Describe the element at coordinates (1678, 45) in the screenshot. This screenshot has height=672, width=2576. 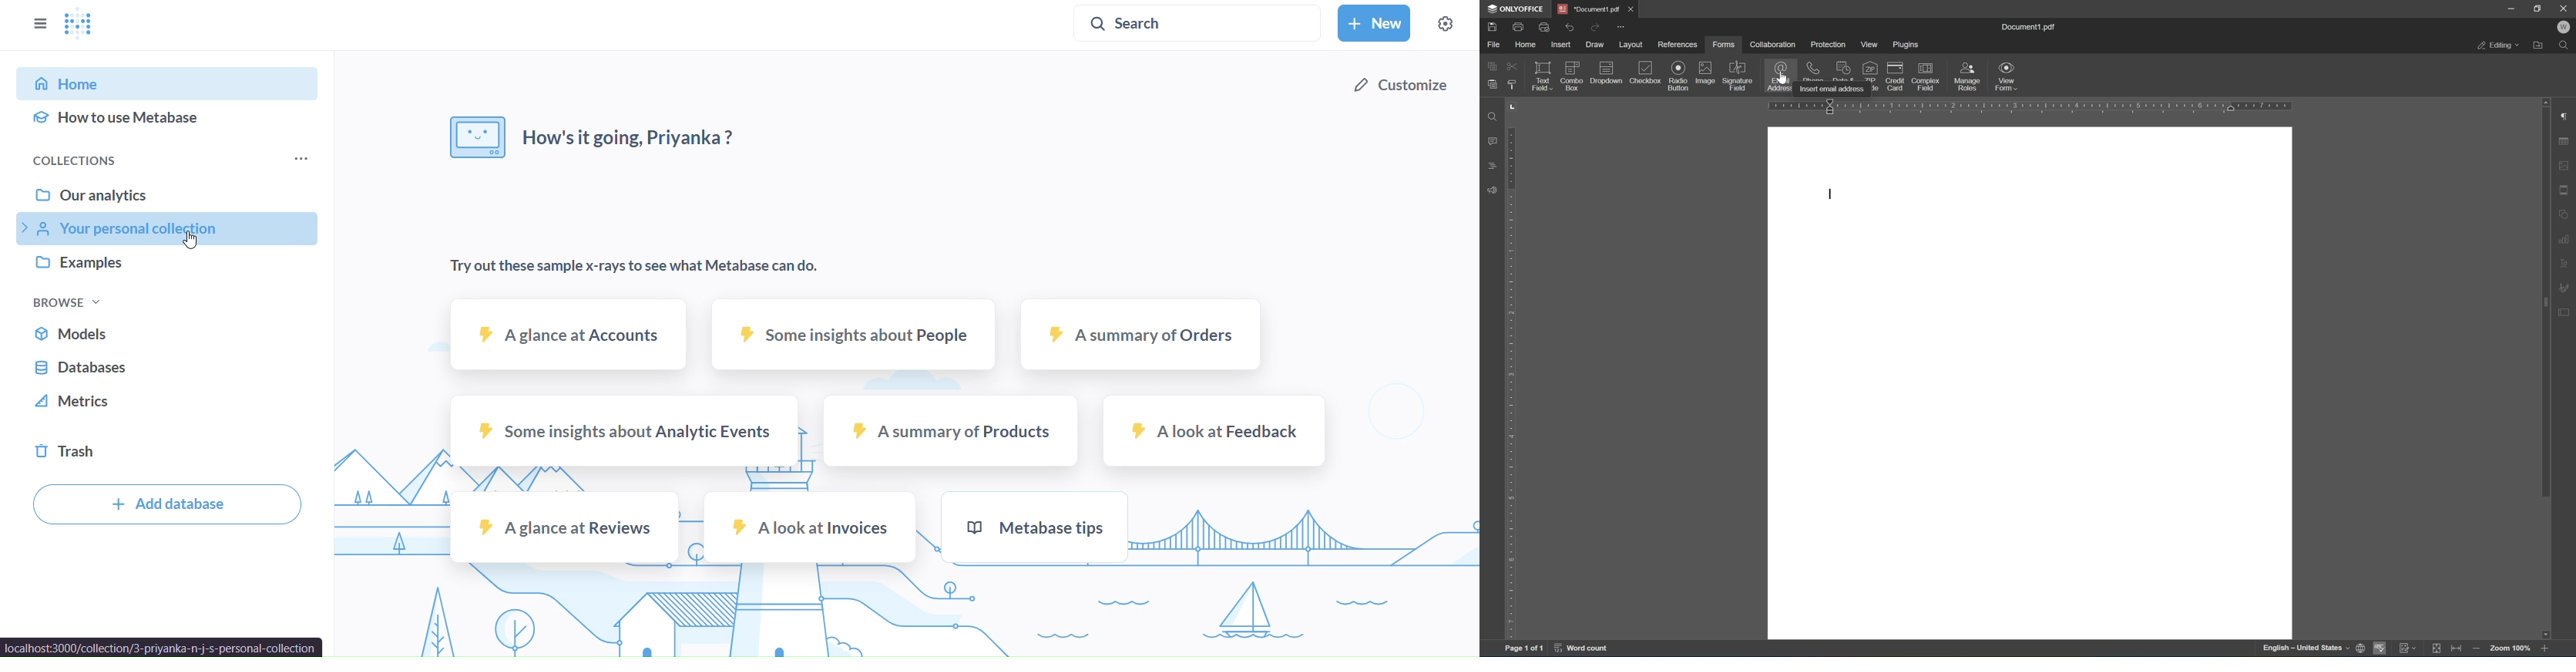
I see `preferences` at that location.